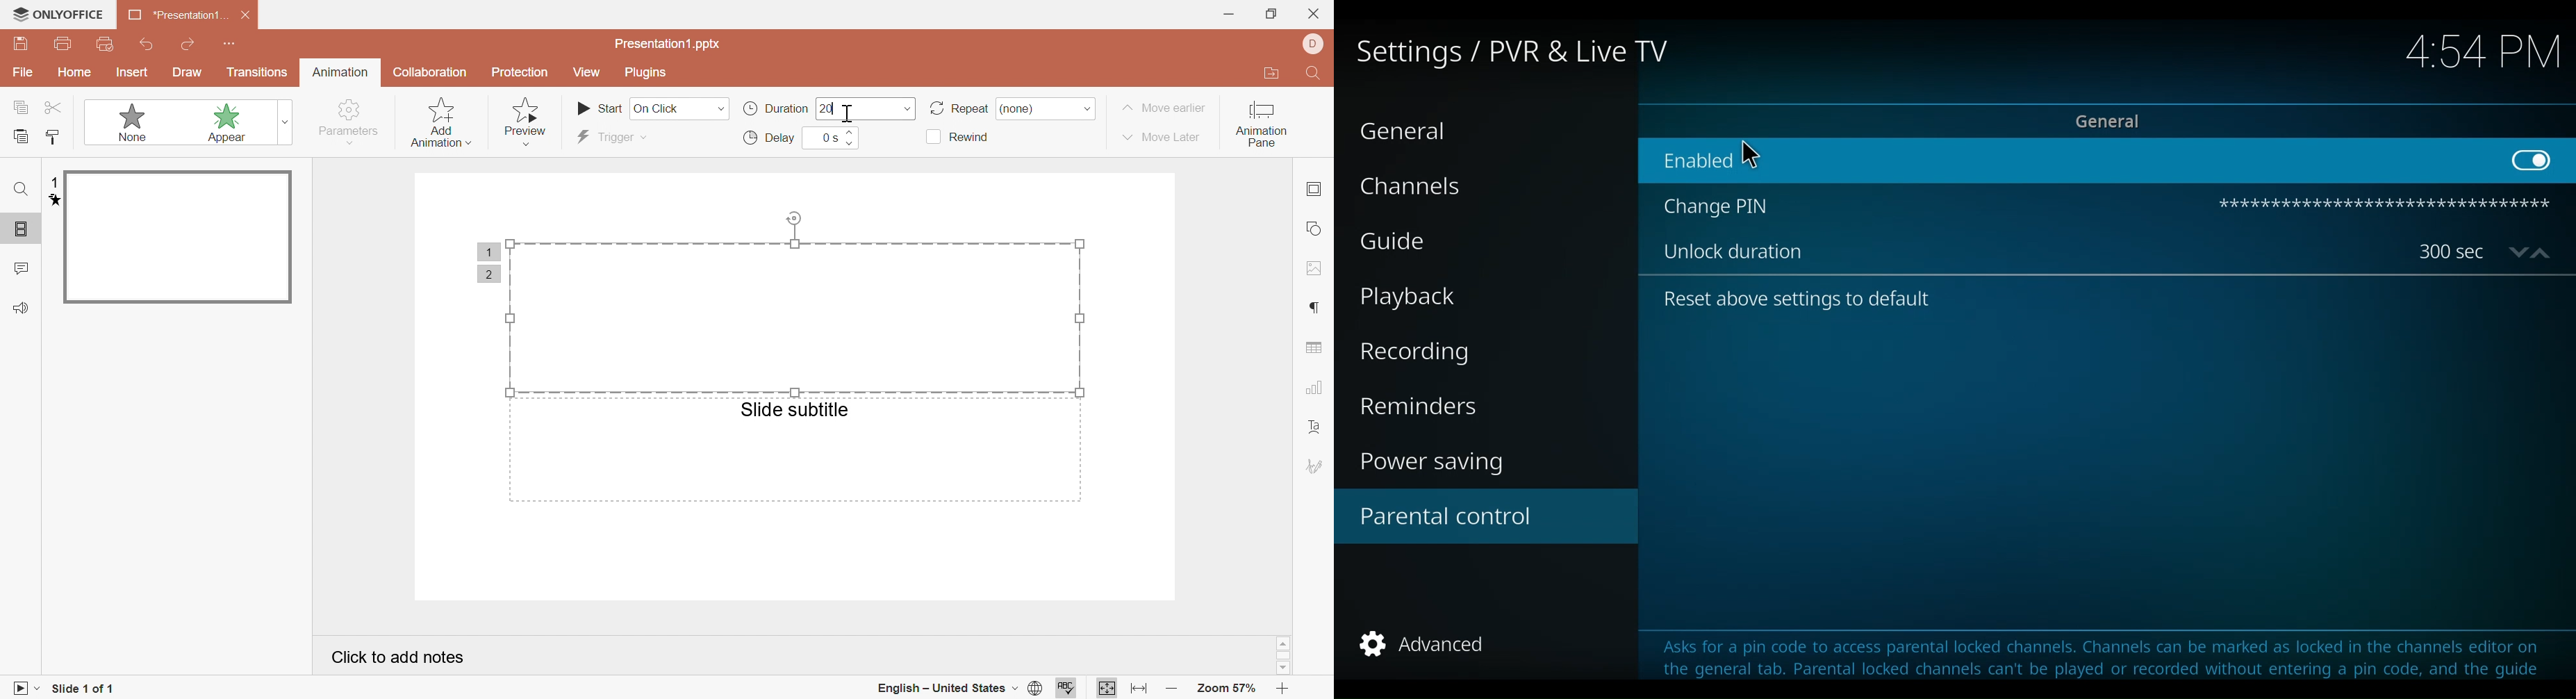 This screenshot has width=2576, height=700. I want to click on Parental control, so click(1485, 515).